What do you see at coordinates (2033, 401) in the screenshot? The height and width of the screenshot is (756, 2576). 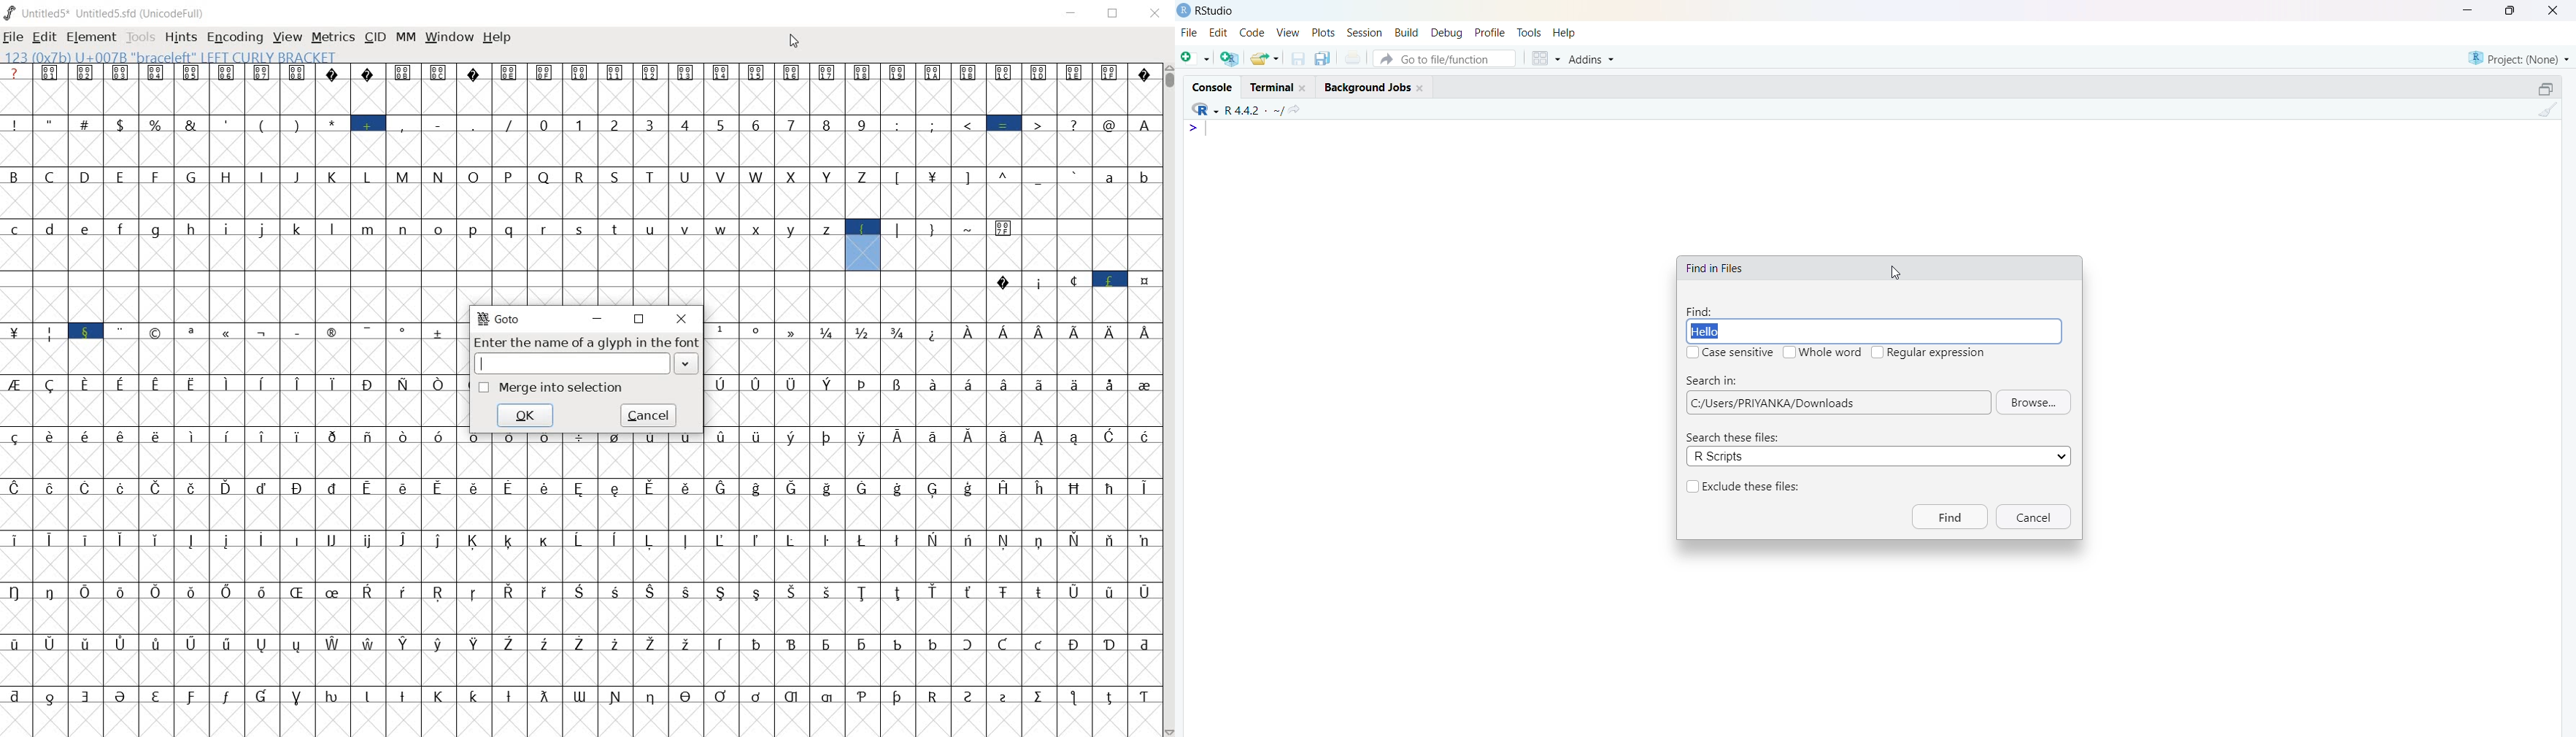 I see `Browse` at bounding box center [2033, 401].